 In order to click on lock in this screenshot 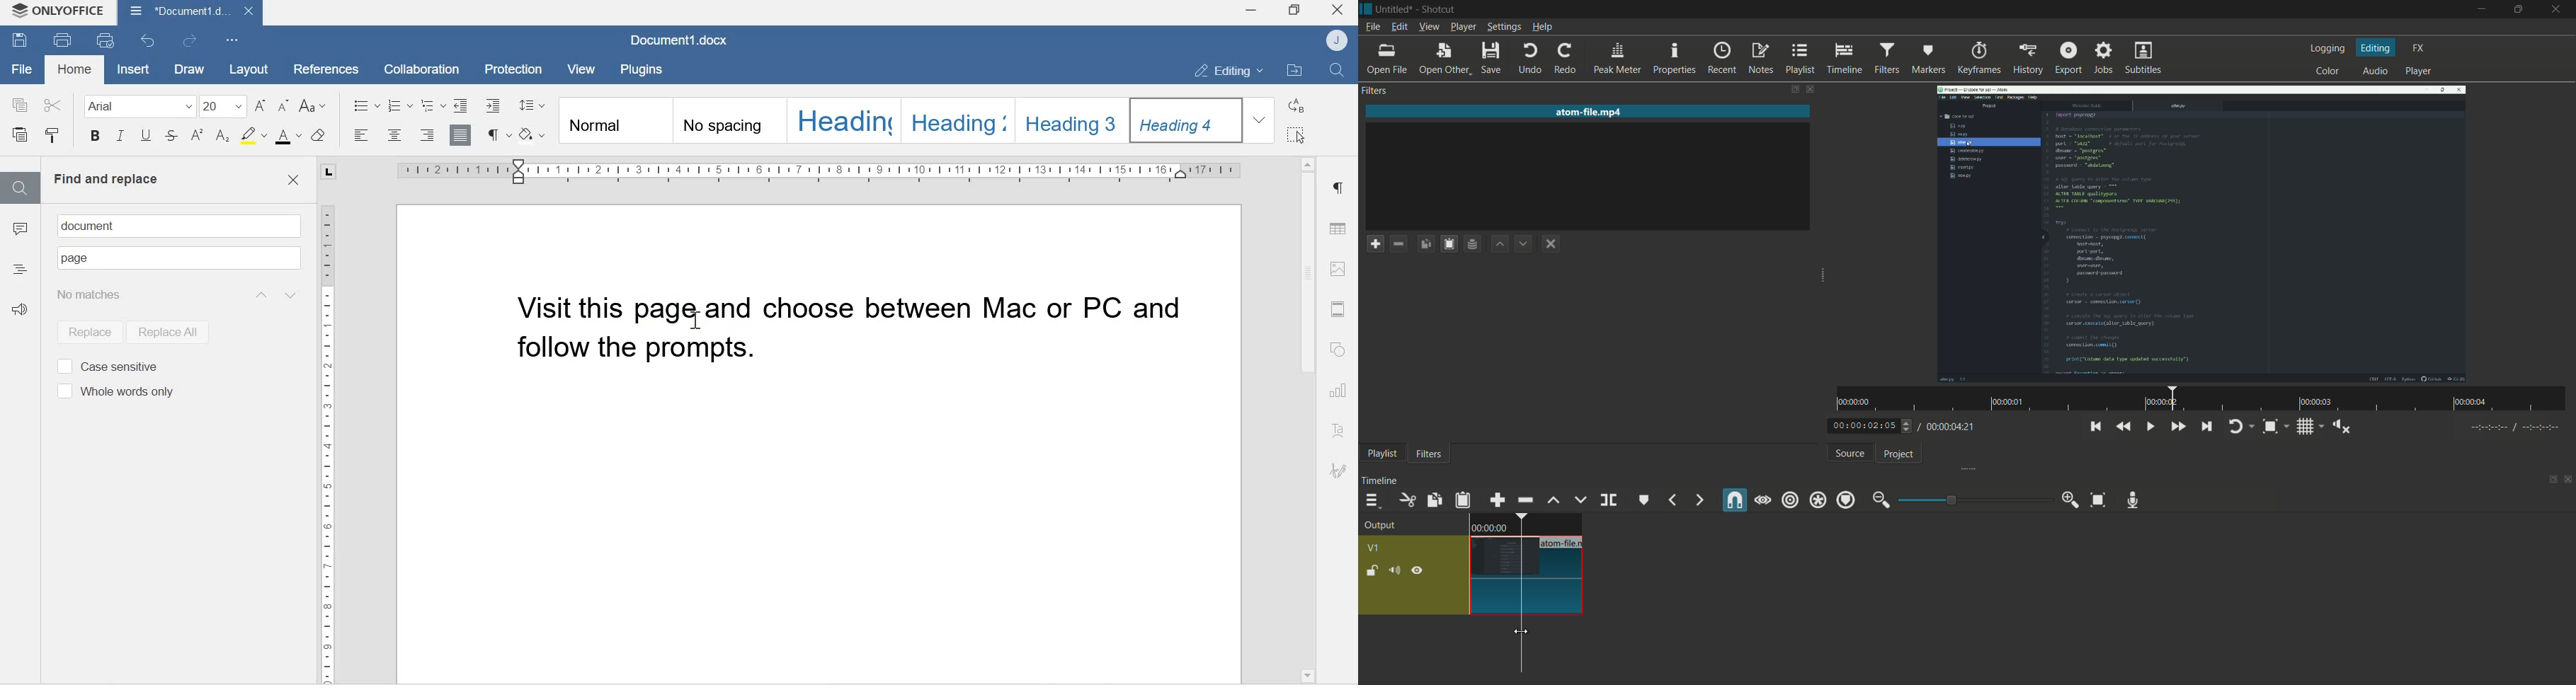, I will do `click(1371, 572)`.